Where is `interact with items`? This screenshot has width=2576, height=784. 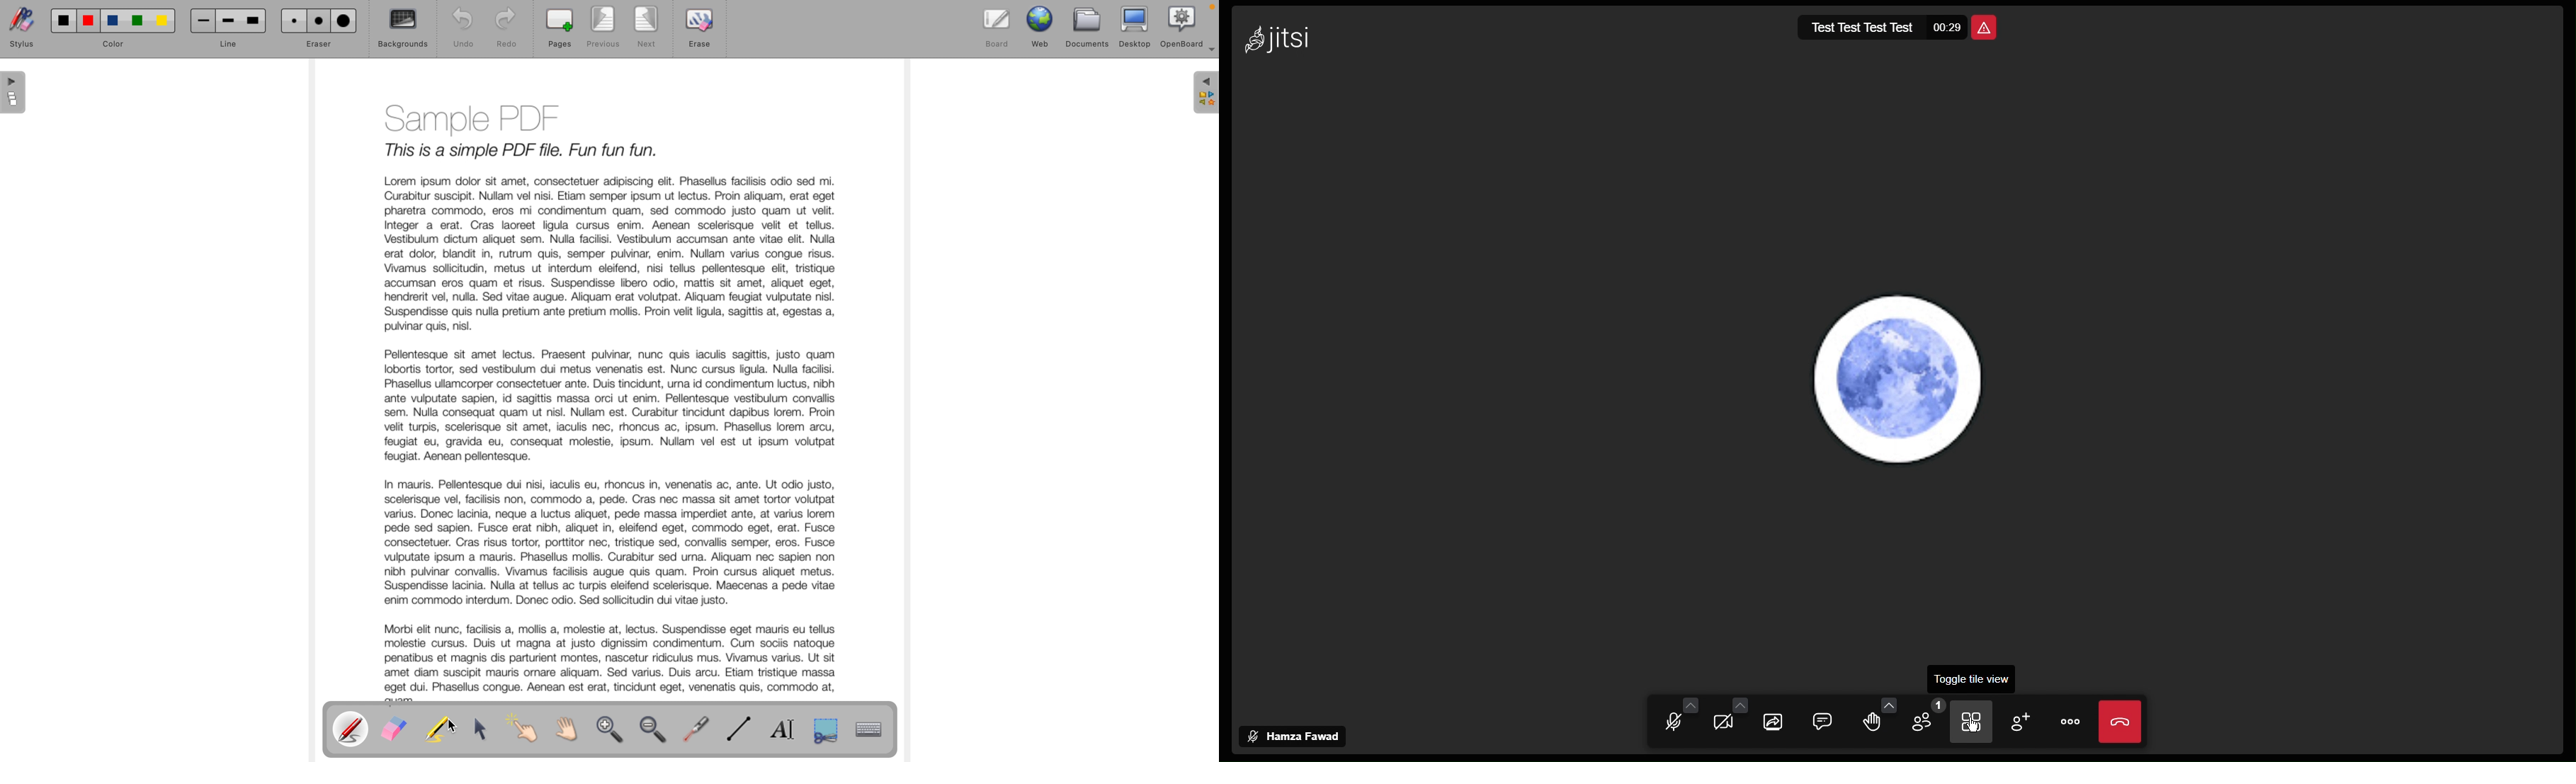
interact with items is located at coordinates (528, 733).